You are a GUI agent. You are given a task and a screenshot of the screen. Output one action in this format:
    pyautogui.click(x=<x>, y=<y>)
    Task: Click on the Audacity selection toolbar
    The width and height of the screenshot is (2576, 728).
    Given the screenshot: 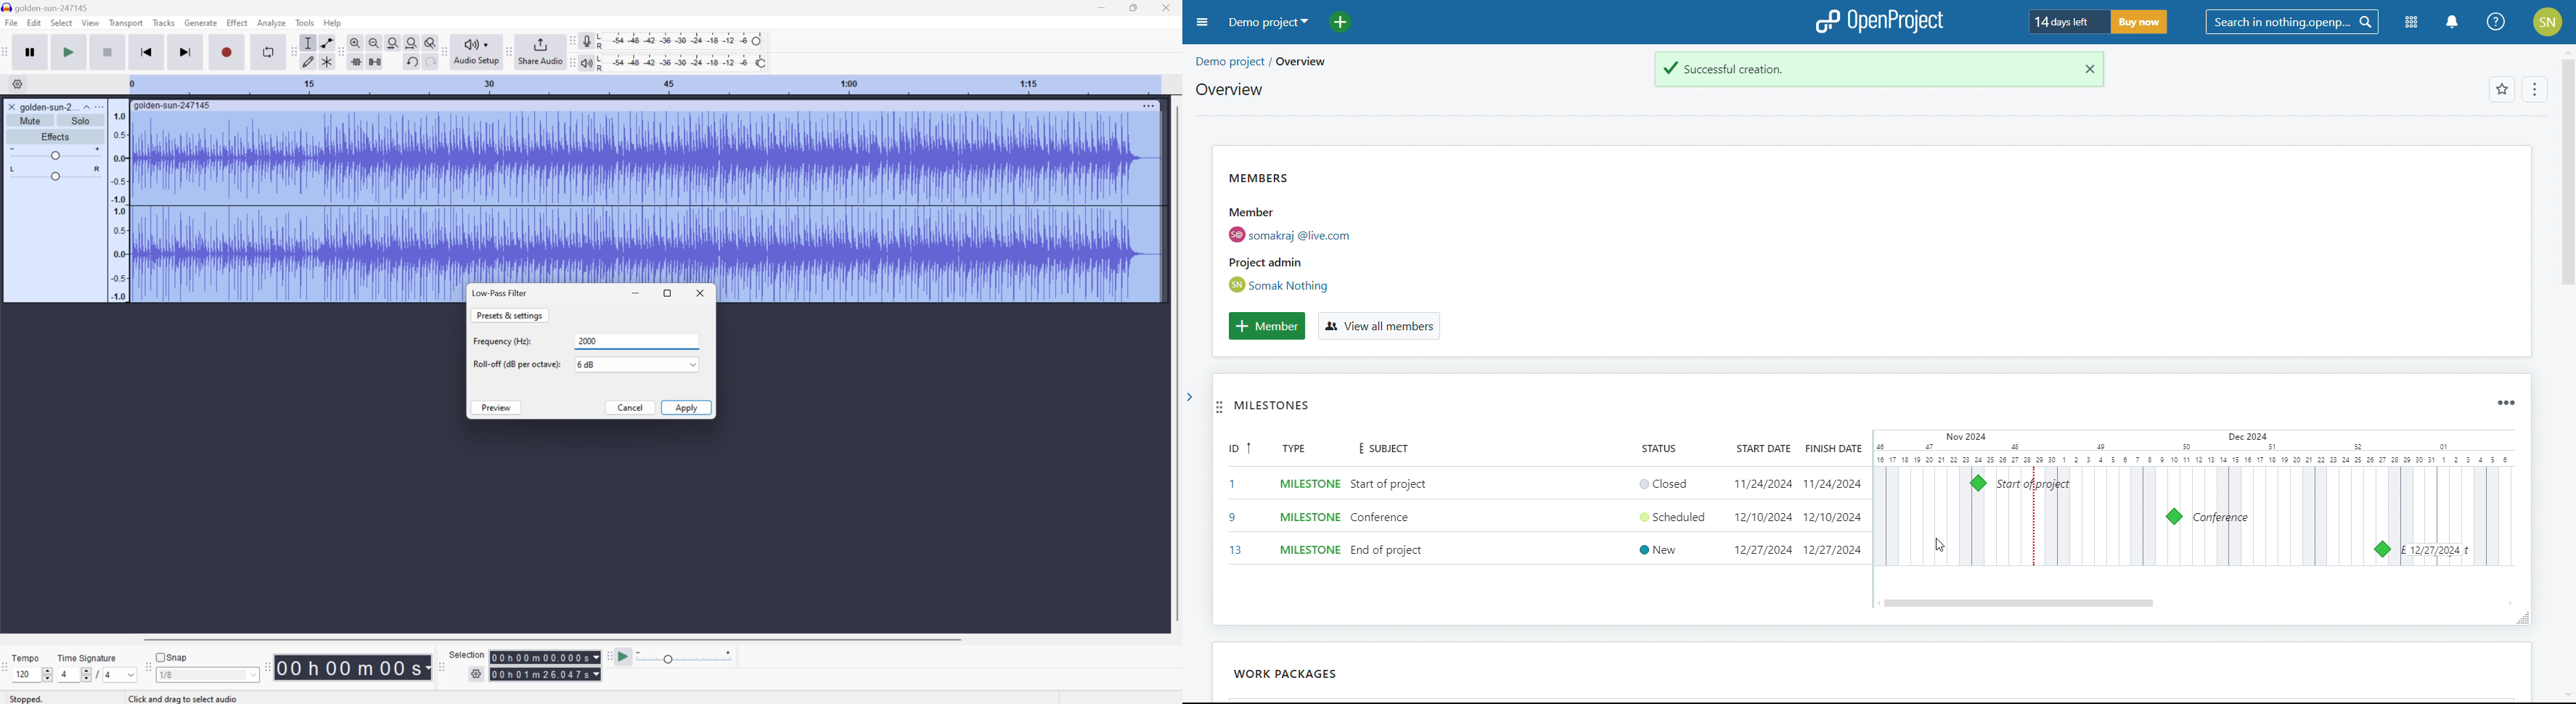 What is the action you would take?
    pyautogui.click(x=440, y=665)
    